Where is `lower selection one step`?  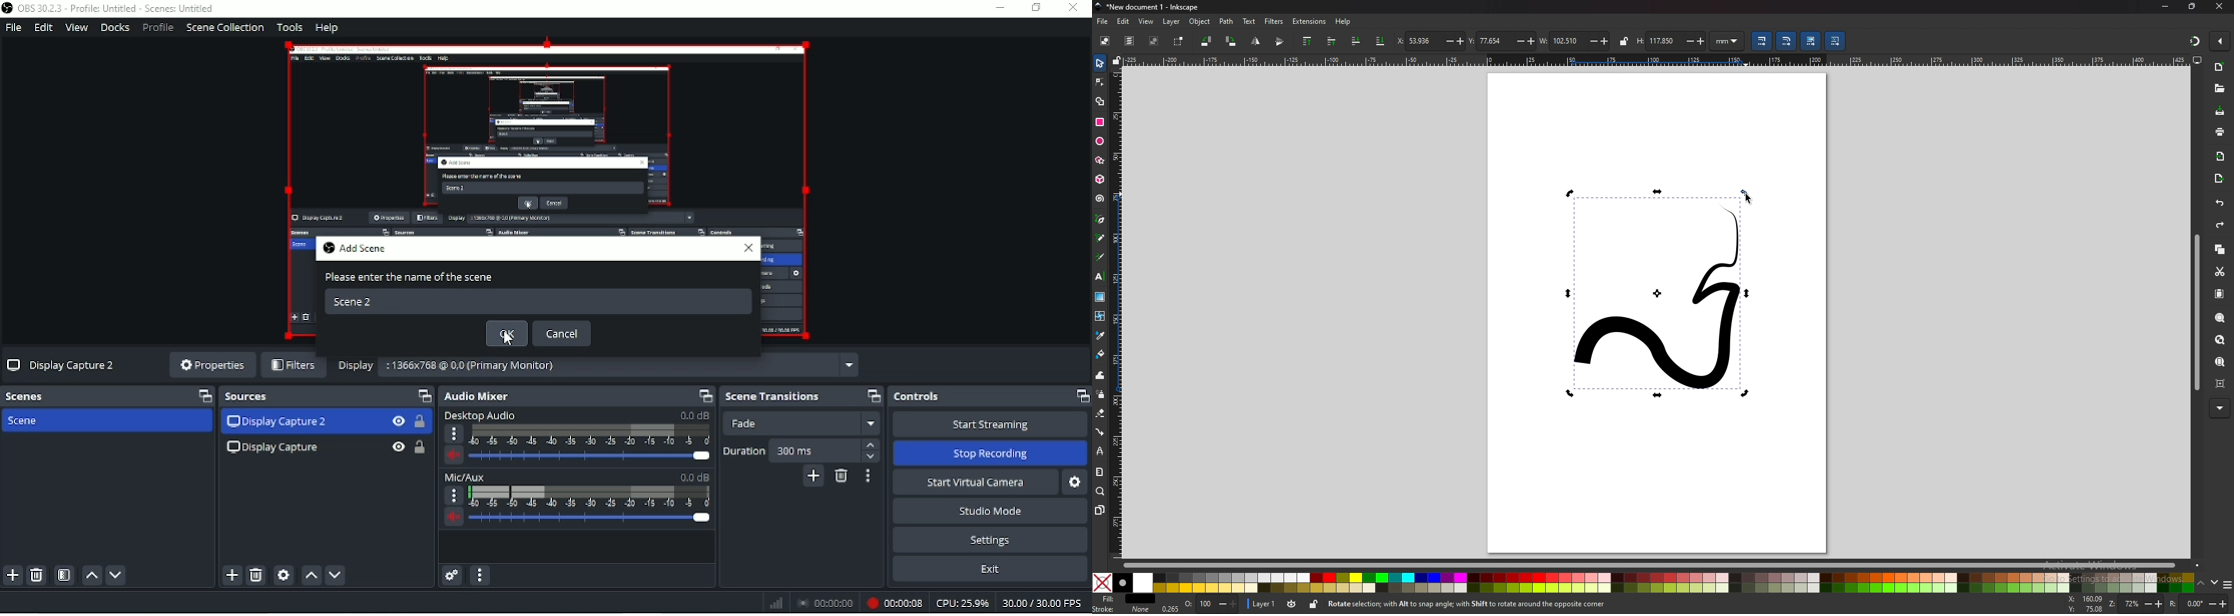 lower selection one step is located at coordinates (1356, 40).